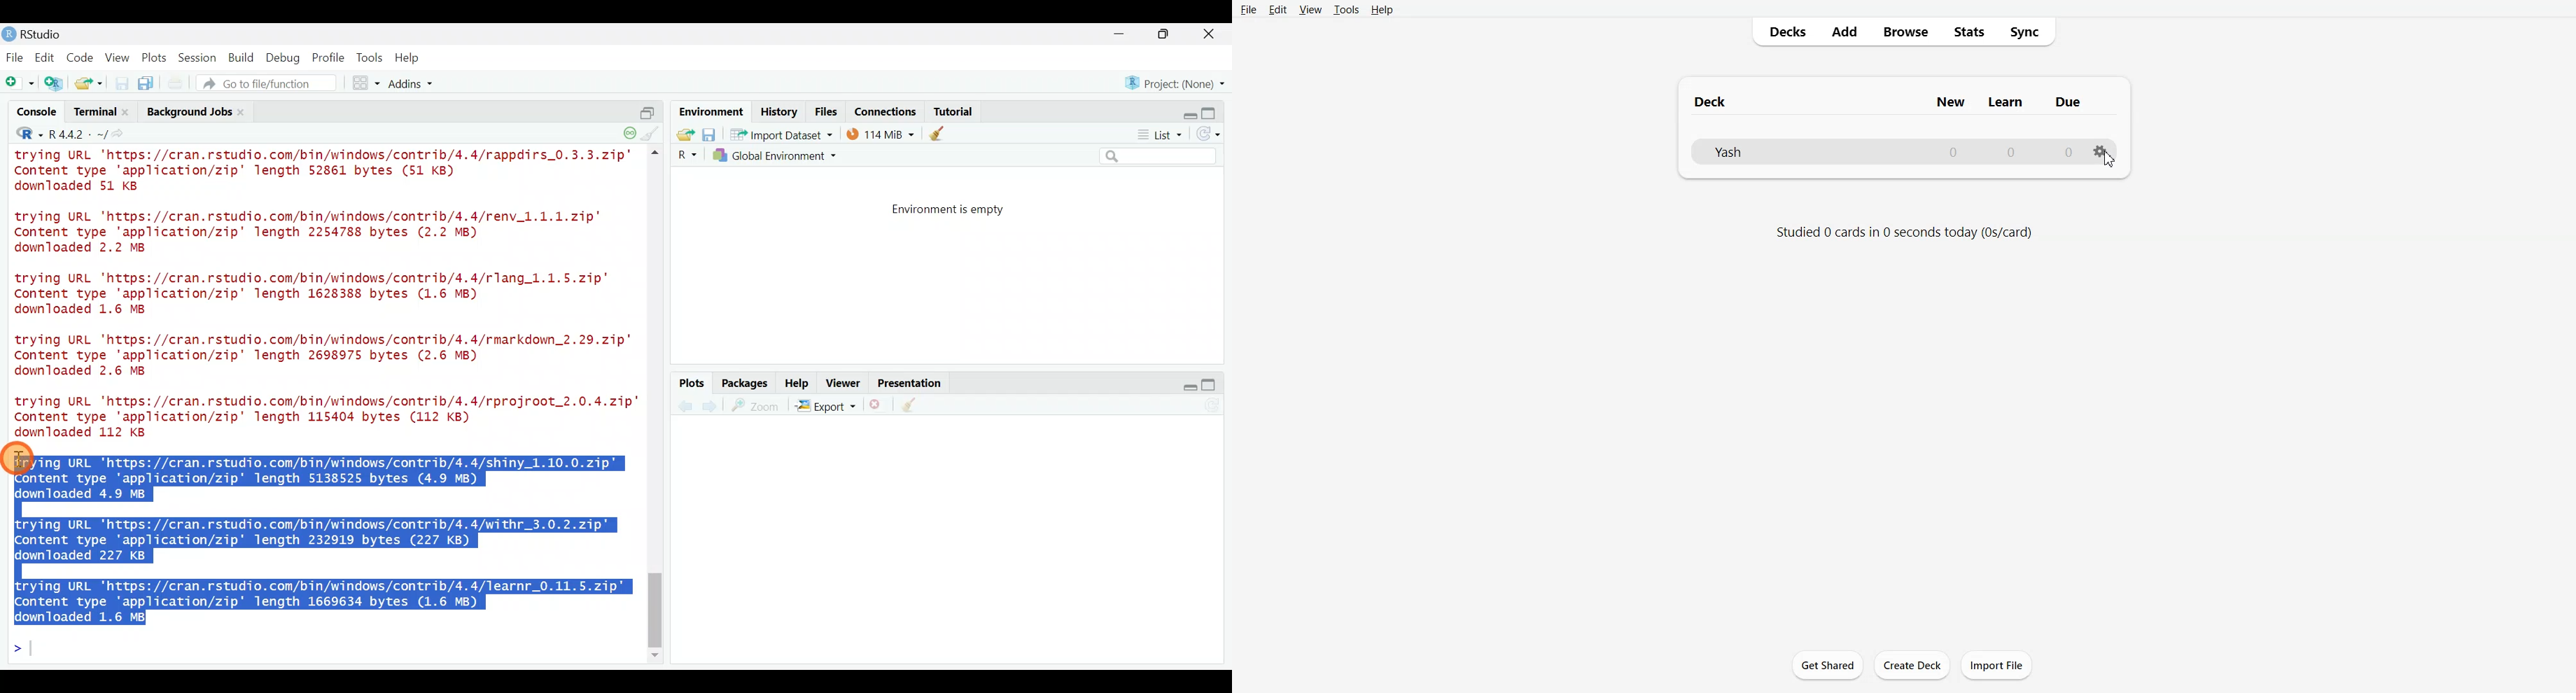 Image resolution: width=2576 pixels, height=700 pixels. I want to click on File, so click(15, 57).